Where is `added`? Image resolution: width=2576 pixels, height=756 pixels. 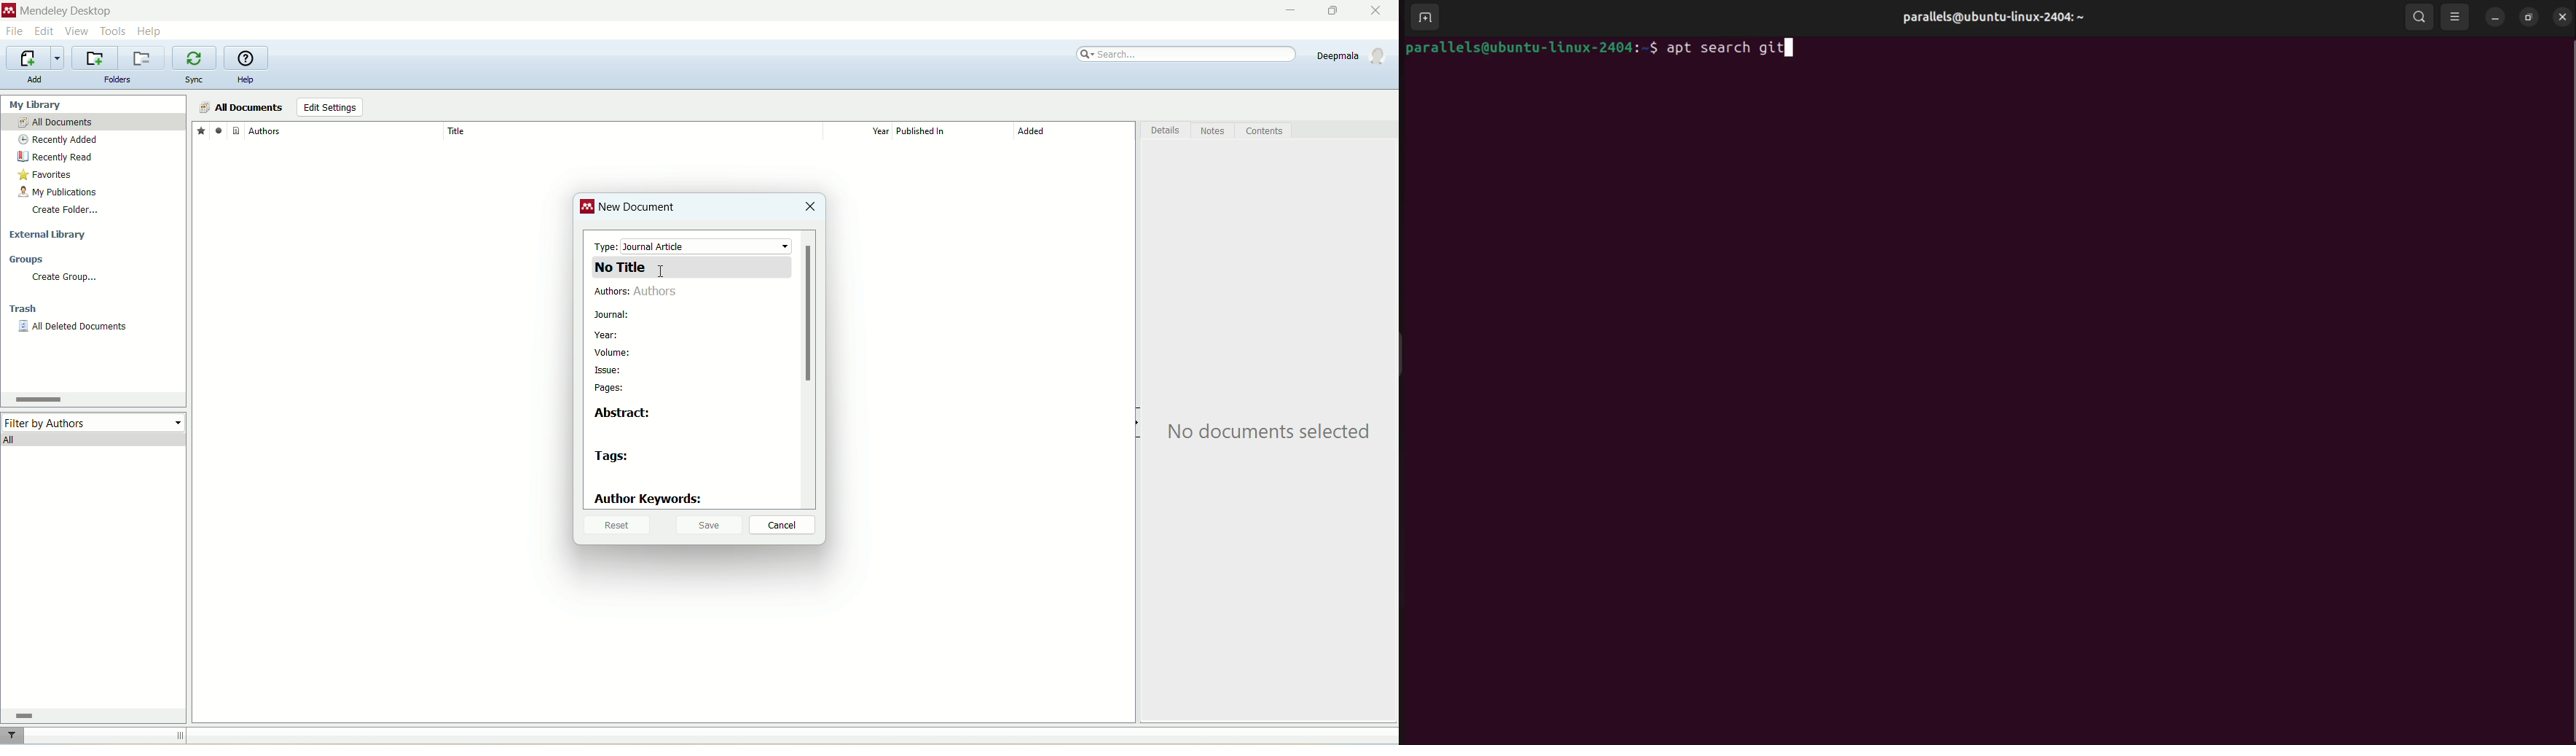
added is located at coordinates (1075, 135).